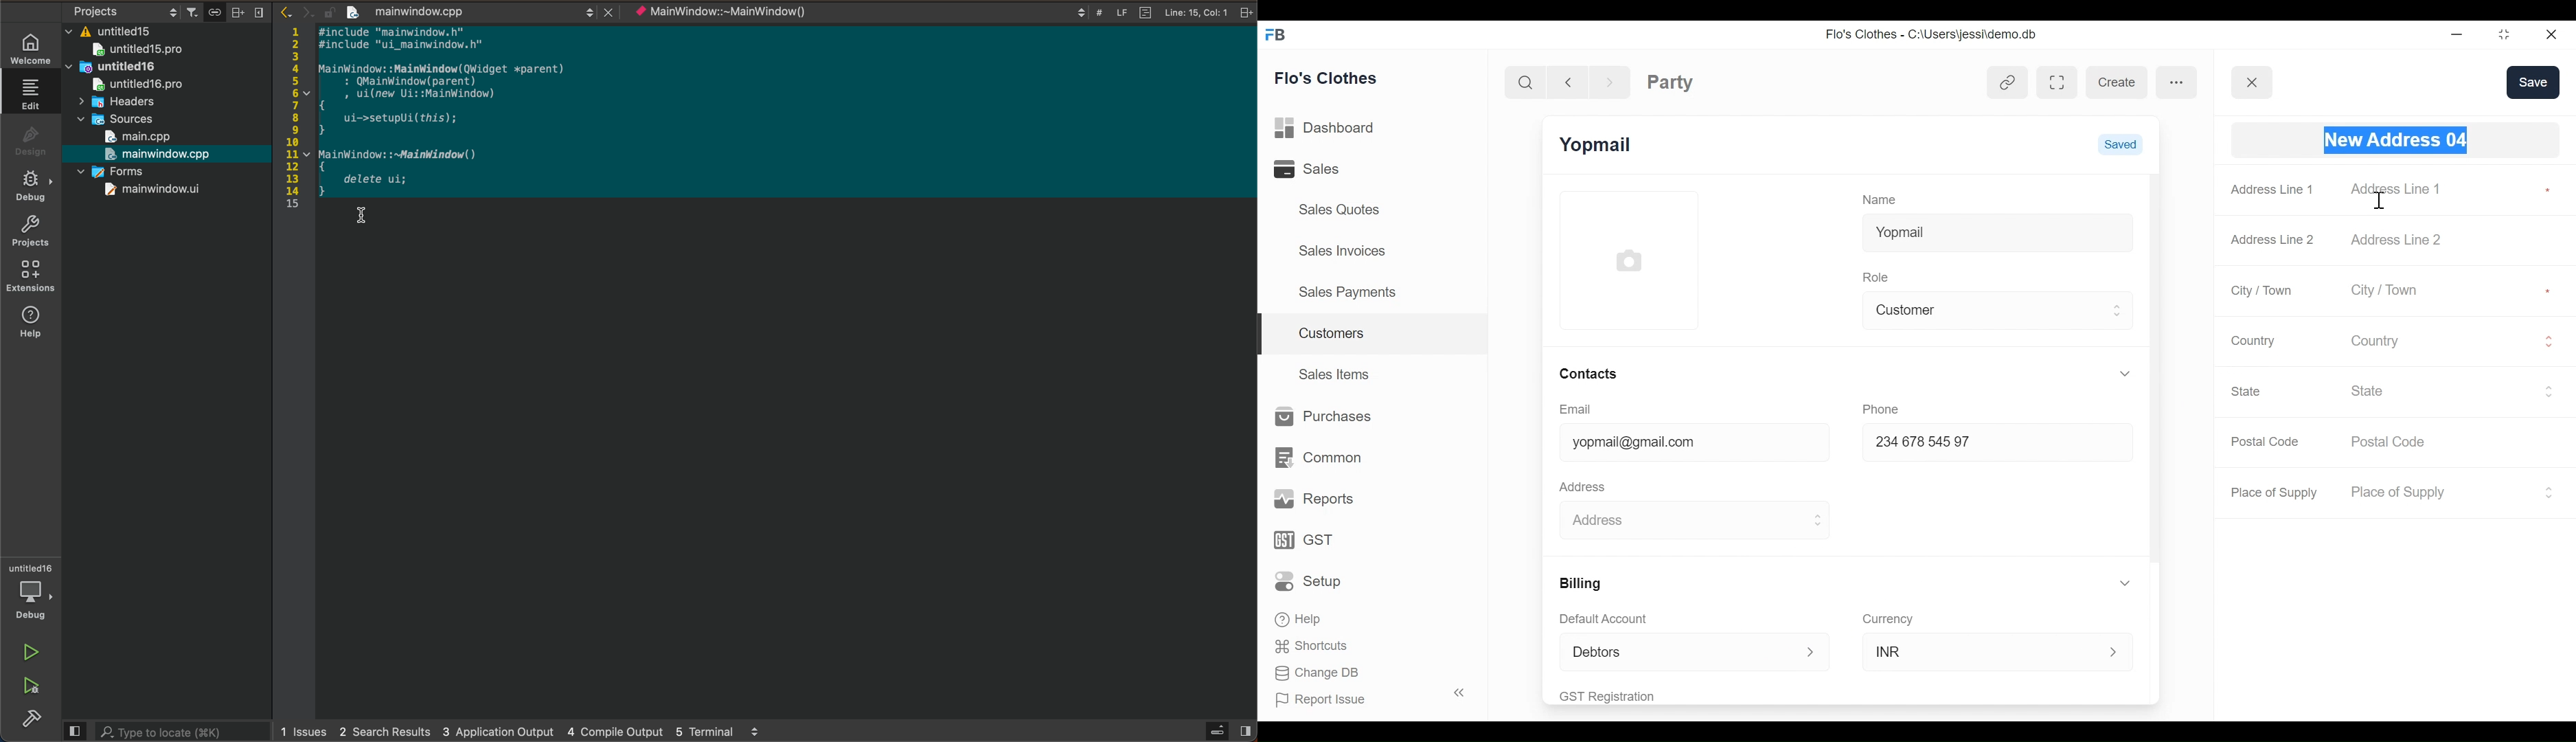  Describe the element at coordinates (2277, 493) in the screenshot. I see `Place of Supply` at that location.